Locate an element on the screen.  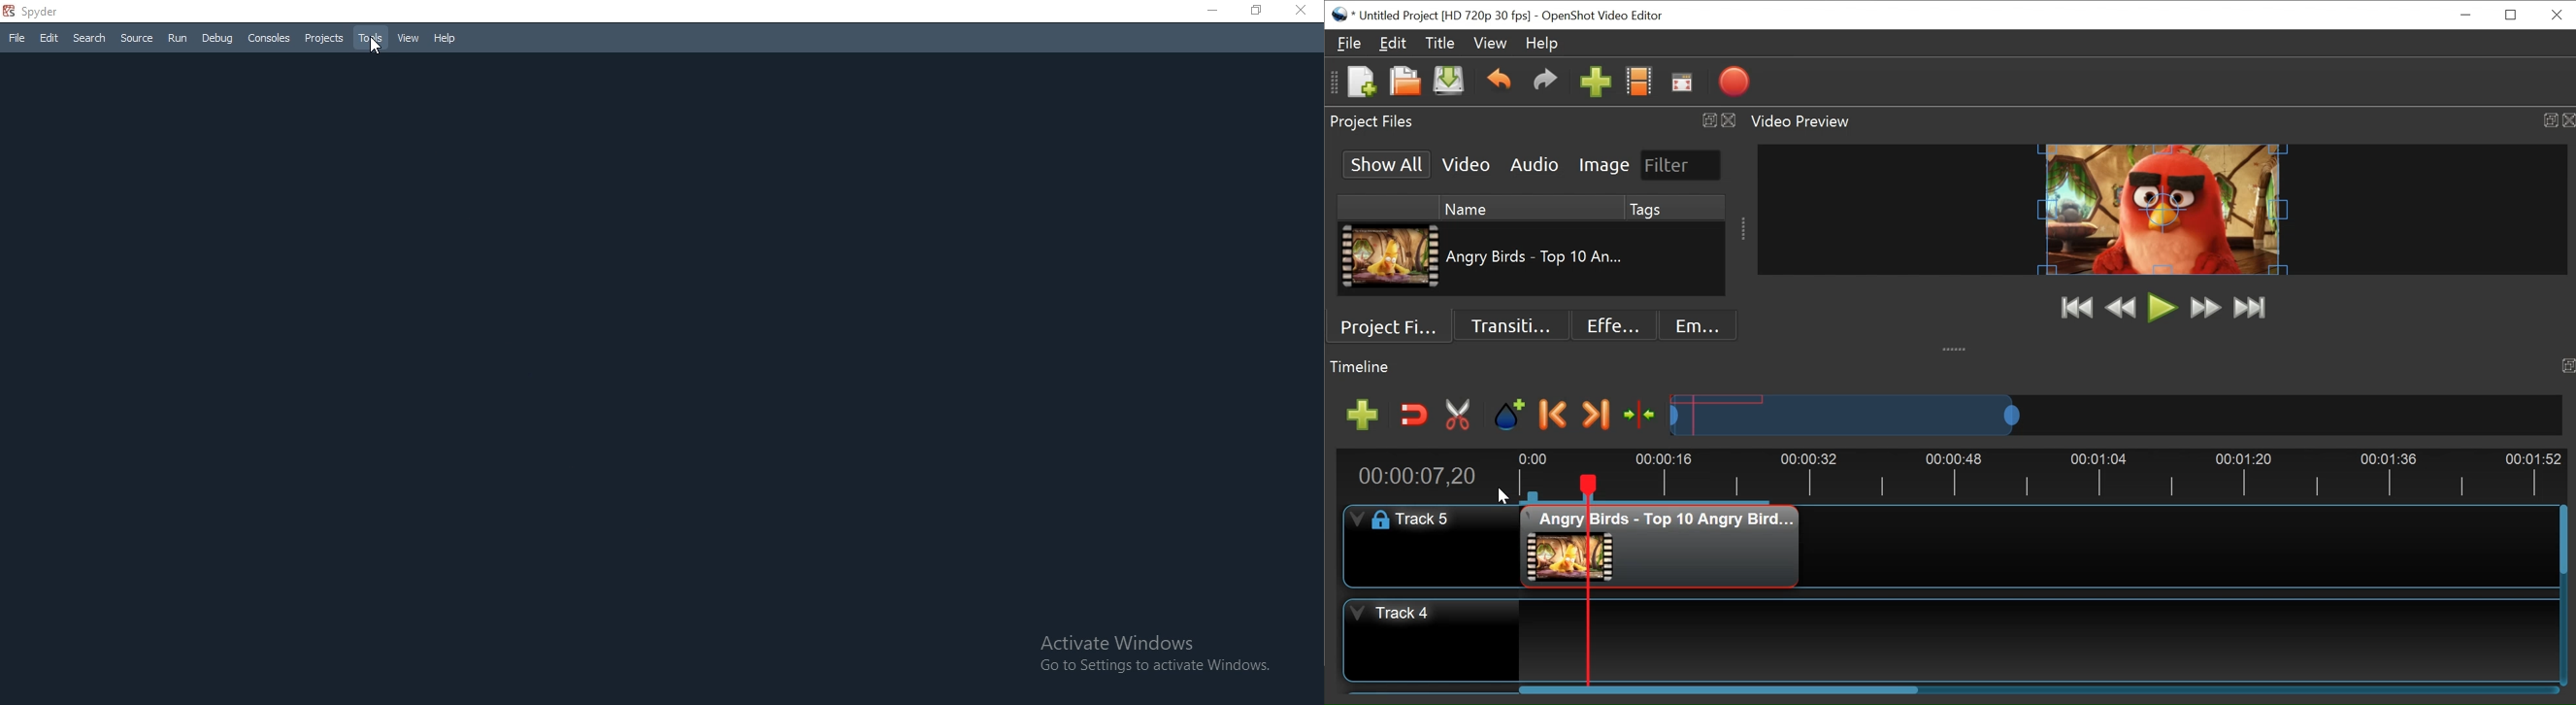
Consoles is located at coordinates (268, 38).